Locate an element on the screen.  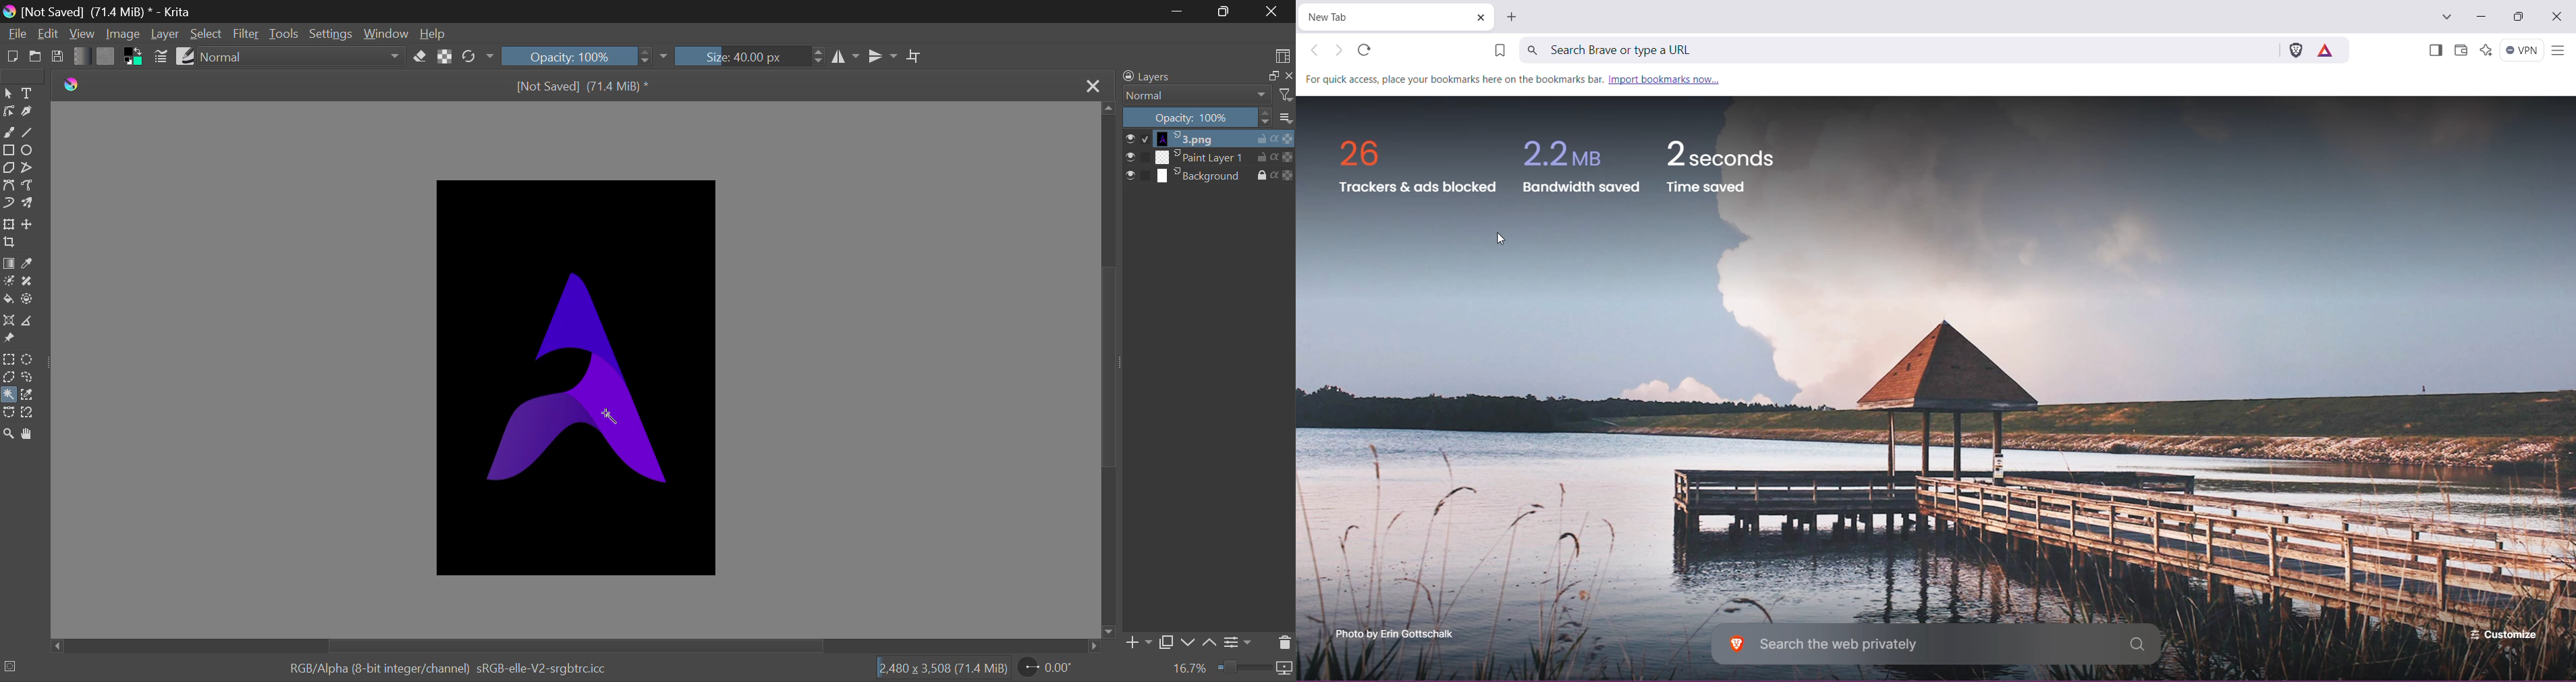
layer 1 is located at coordinates (1203, 139).